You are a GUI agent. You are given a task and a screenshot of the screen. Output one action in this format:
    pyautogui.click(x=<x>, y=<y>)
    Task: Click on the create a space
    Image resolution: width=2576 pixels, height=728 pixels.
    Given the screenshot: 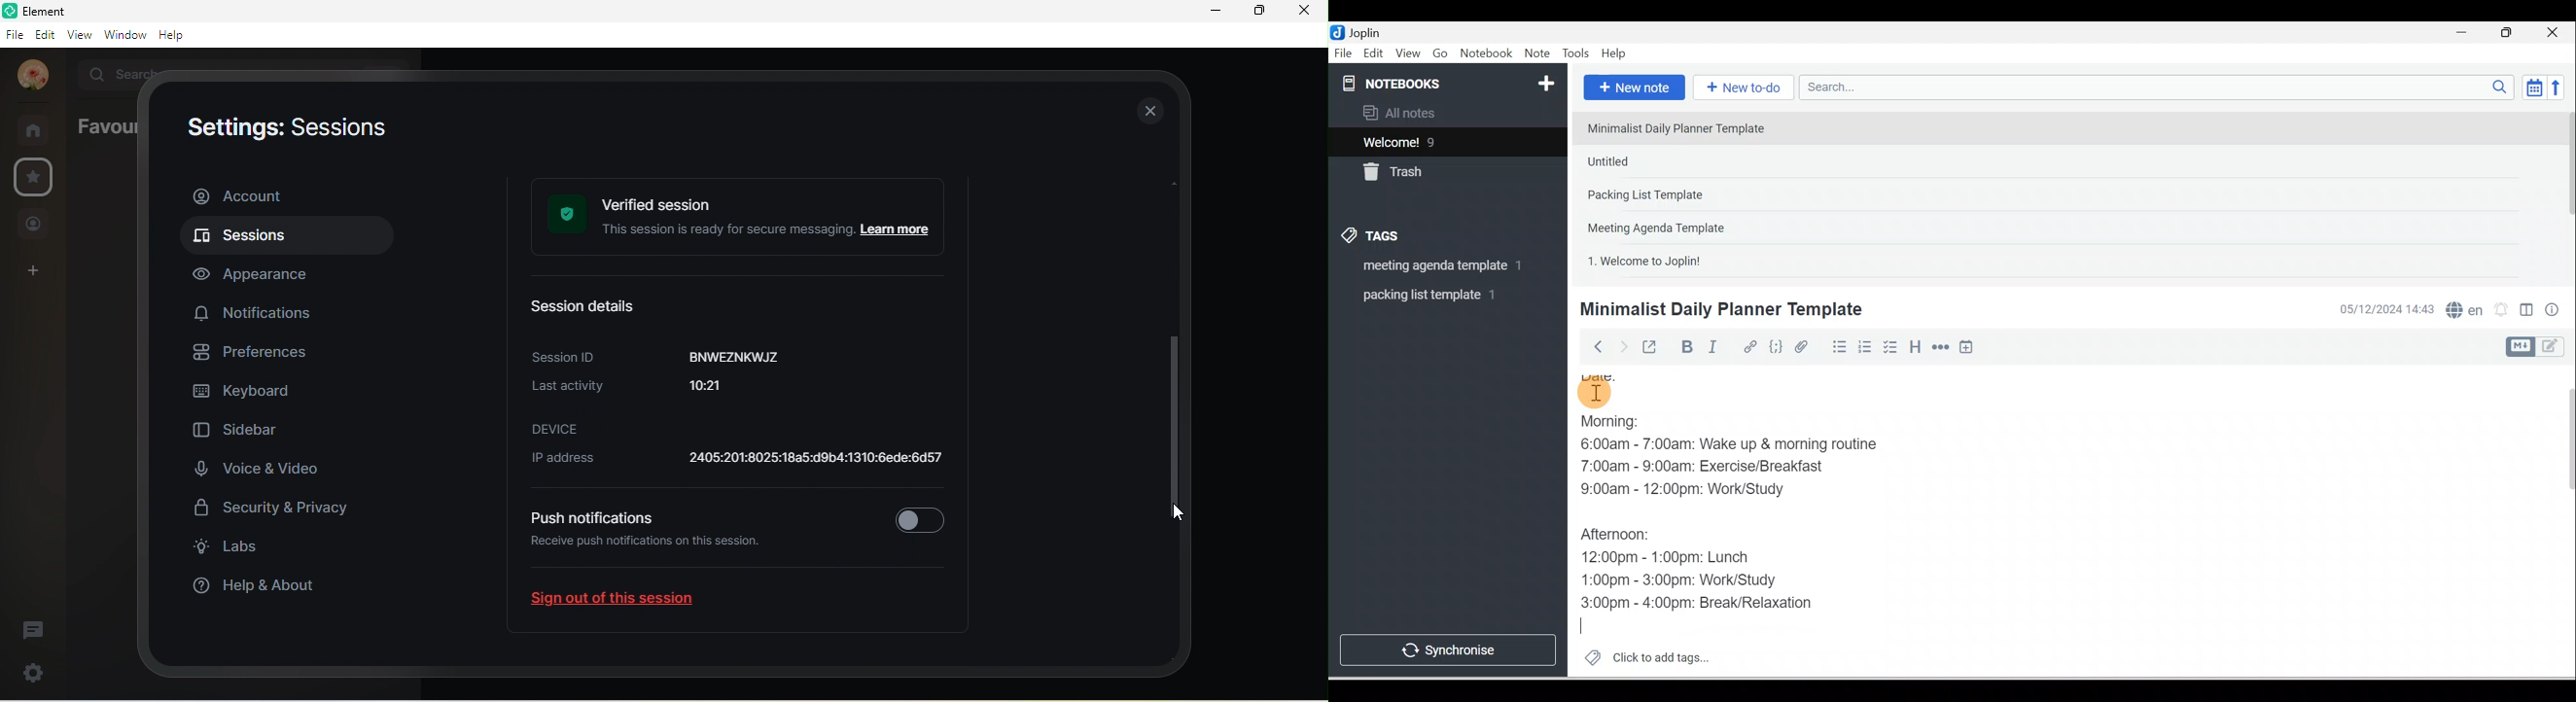 What is the action you would take?
    pyautogui.click(x=37, y=272)
    